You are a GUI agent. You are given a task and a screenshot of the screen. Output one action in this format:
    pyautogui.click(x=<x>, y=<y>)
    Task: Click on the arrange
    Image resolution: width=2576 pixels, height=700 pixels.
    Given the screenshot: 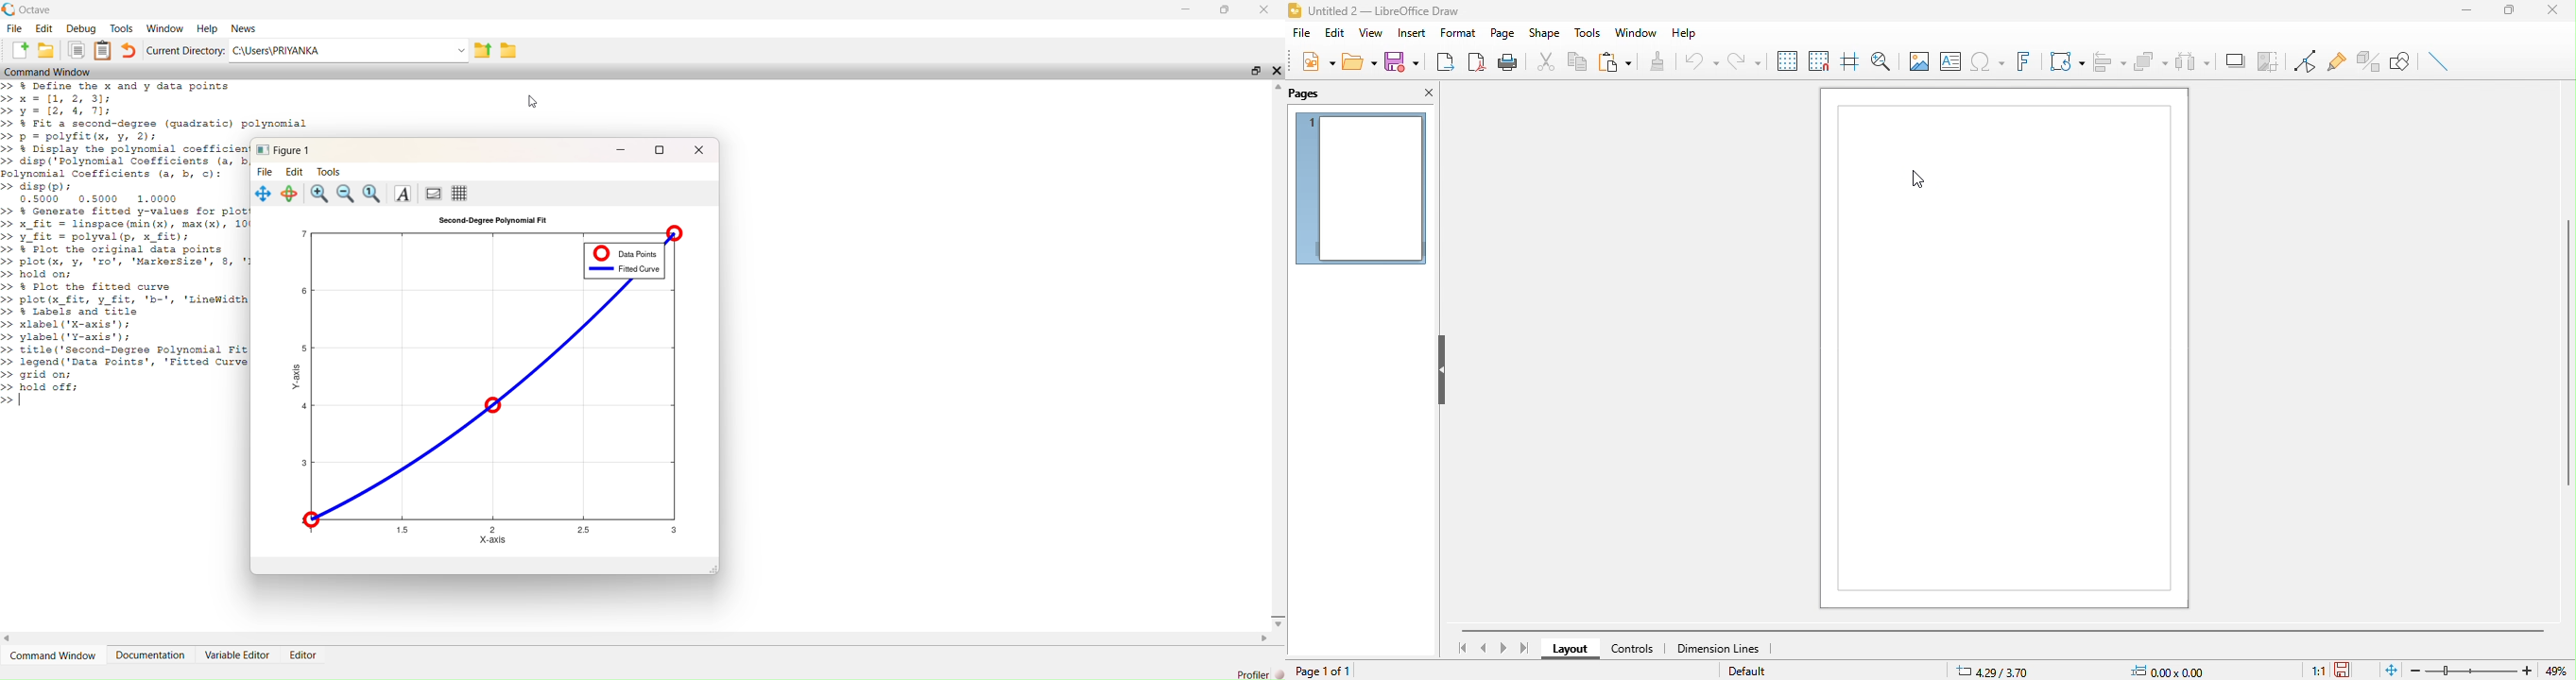 What is the action you would take?
    pyautogui.click(x=2153, y=60)
    